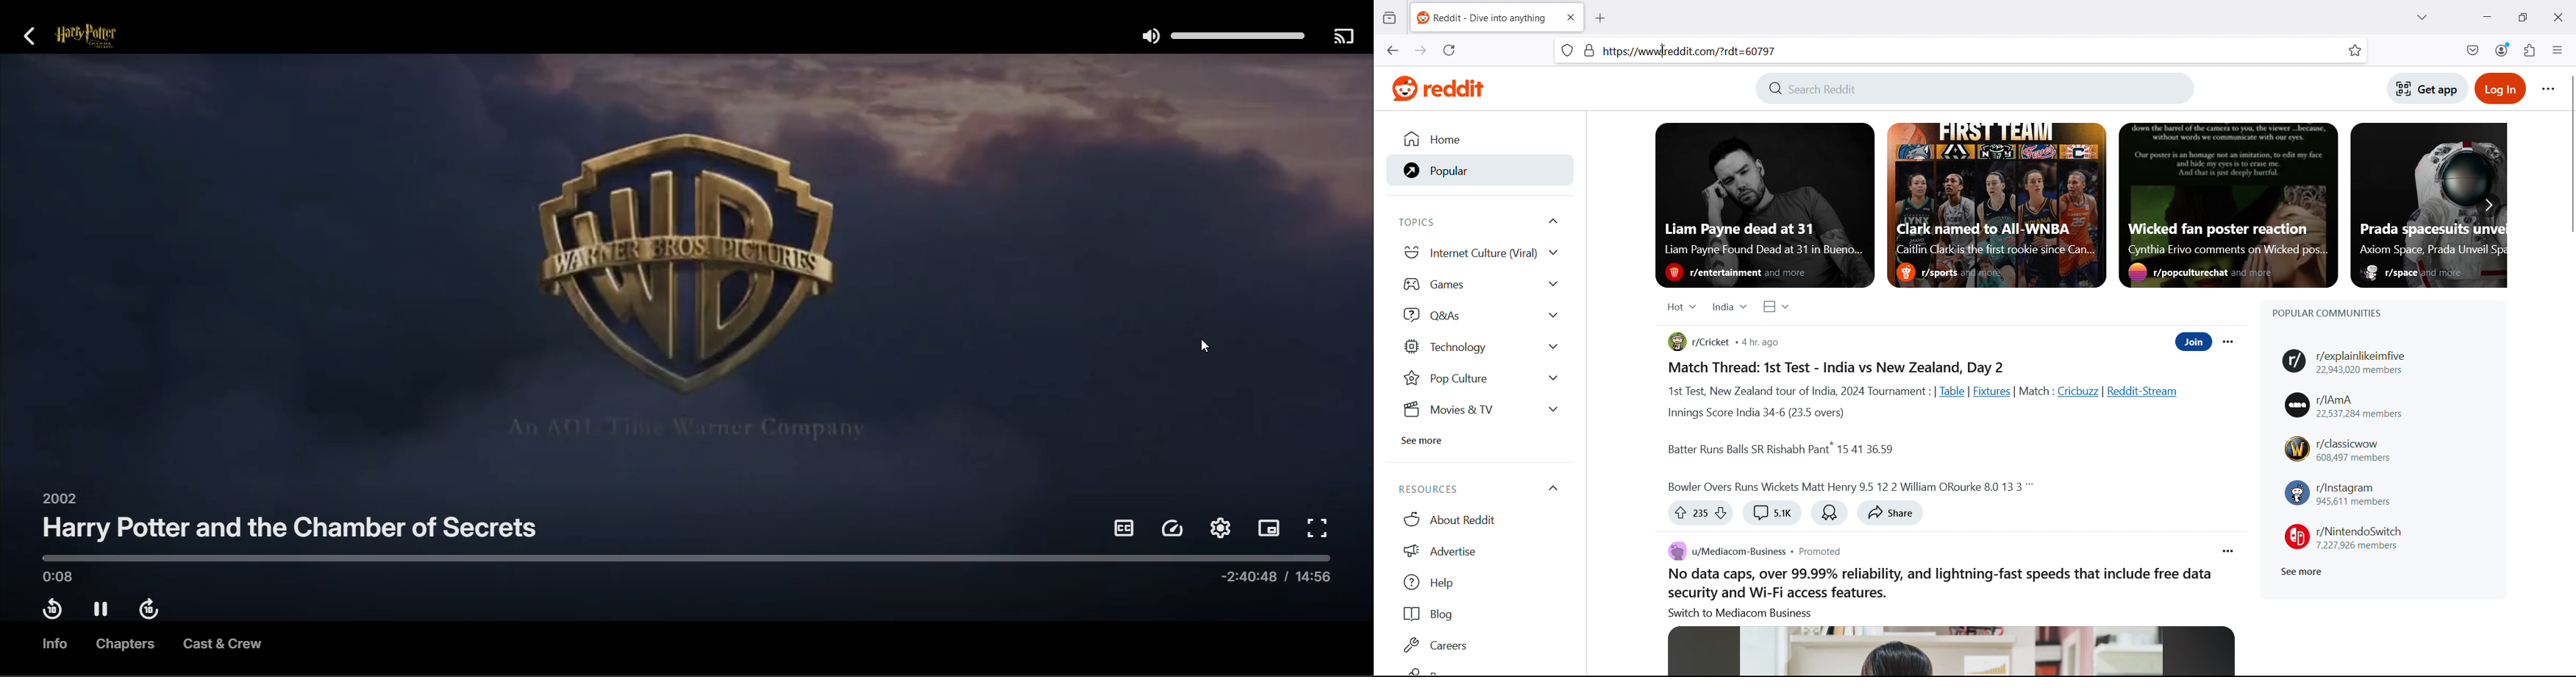 The image size is (2576, 700). What do you see at coordinates (2489, 204) in the screenshot?
I see `Scroll right to see more featured posts` at bounding box center [2489, 204].